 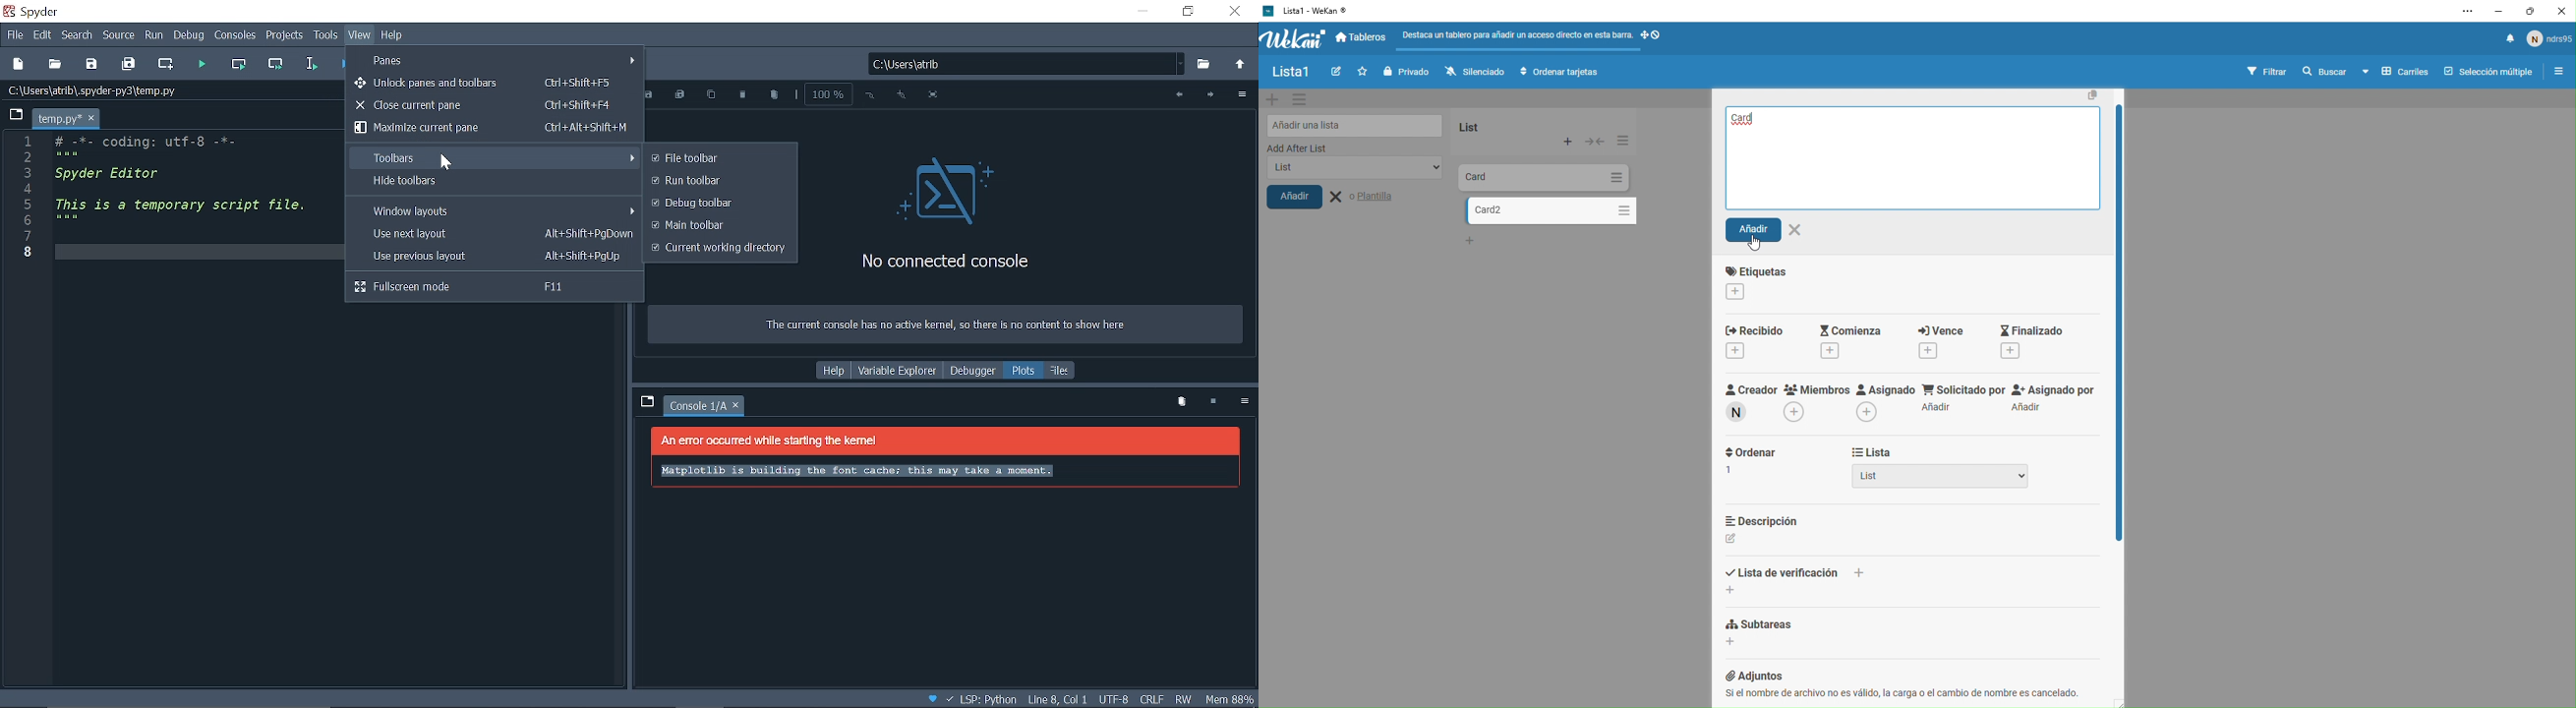 What do you see at coordinates (120, 35) in the screenshot?
I see `Source` at bounding box center [120, 35].